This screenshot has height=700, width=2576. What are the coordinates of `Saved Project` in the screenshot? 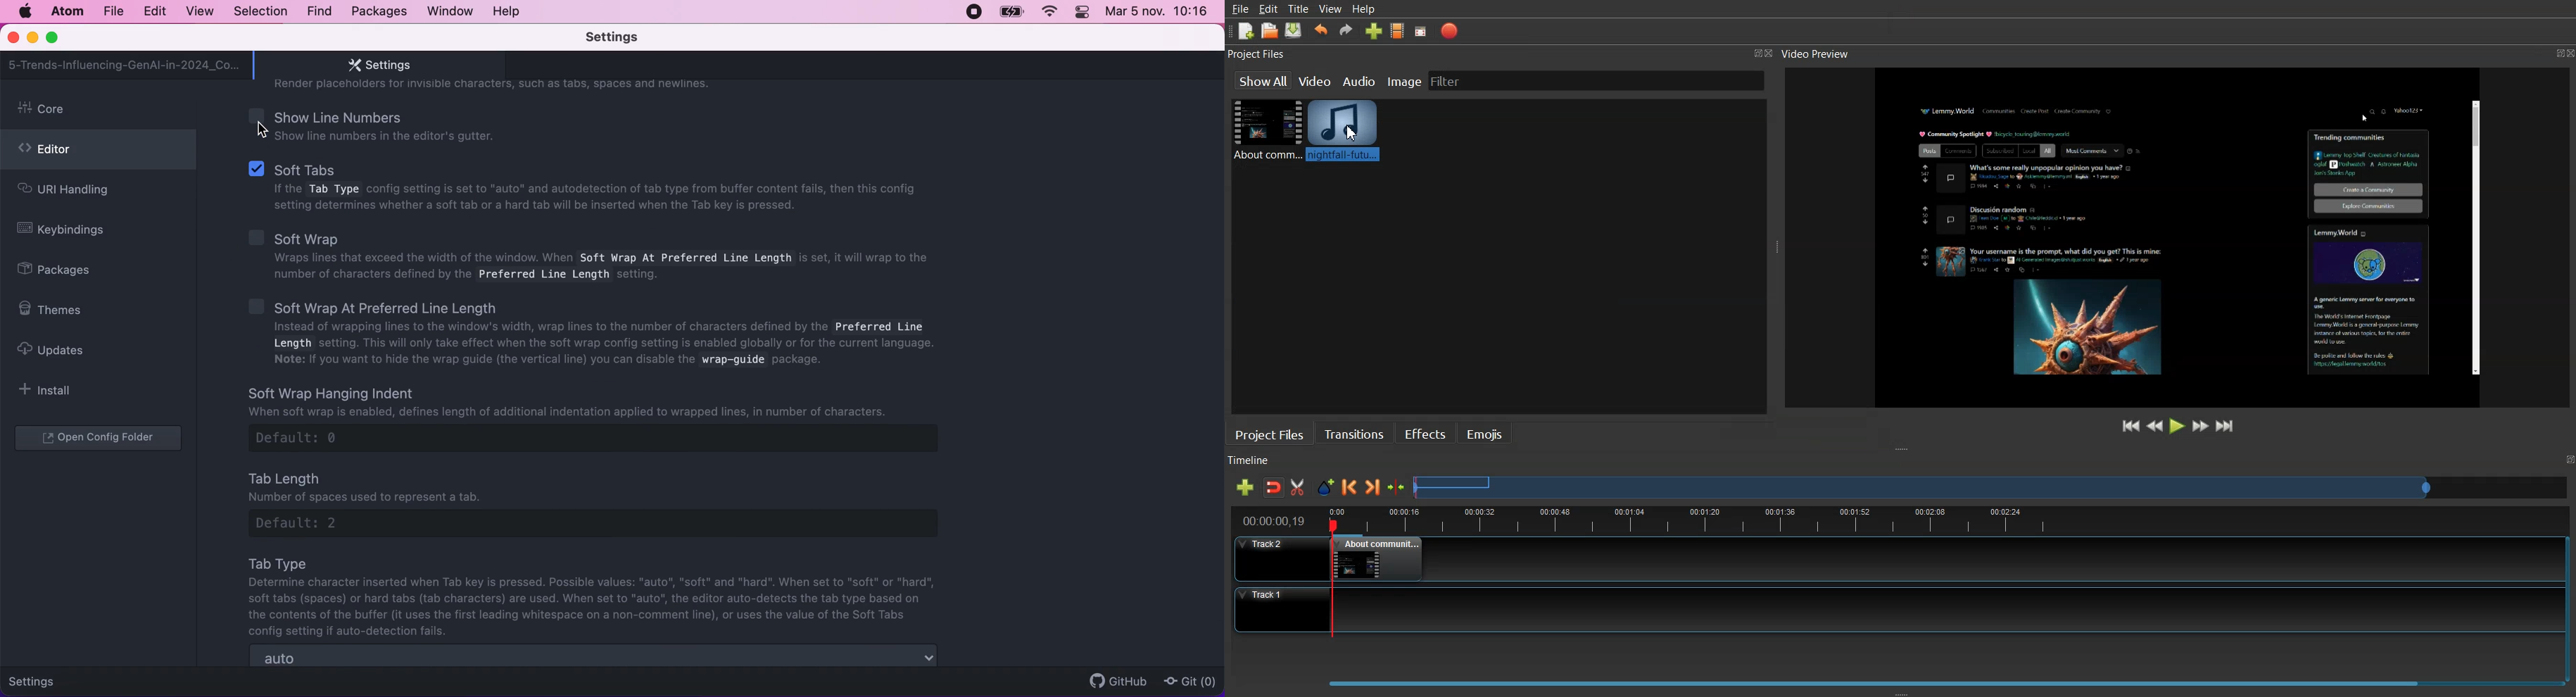 It's located at (1294, 30).